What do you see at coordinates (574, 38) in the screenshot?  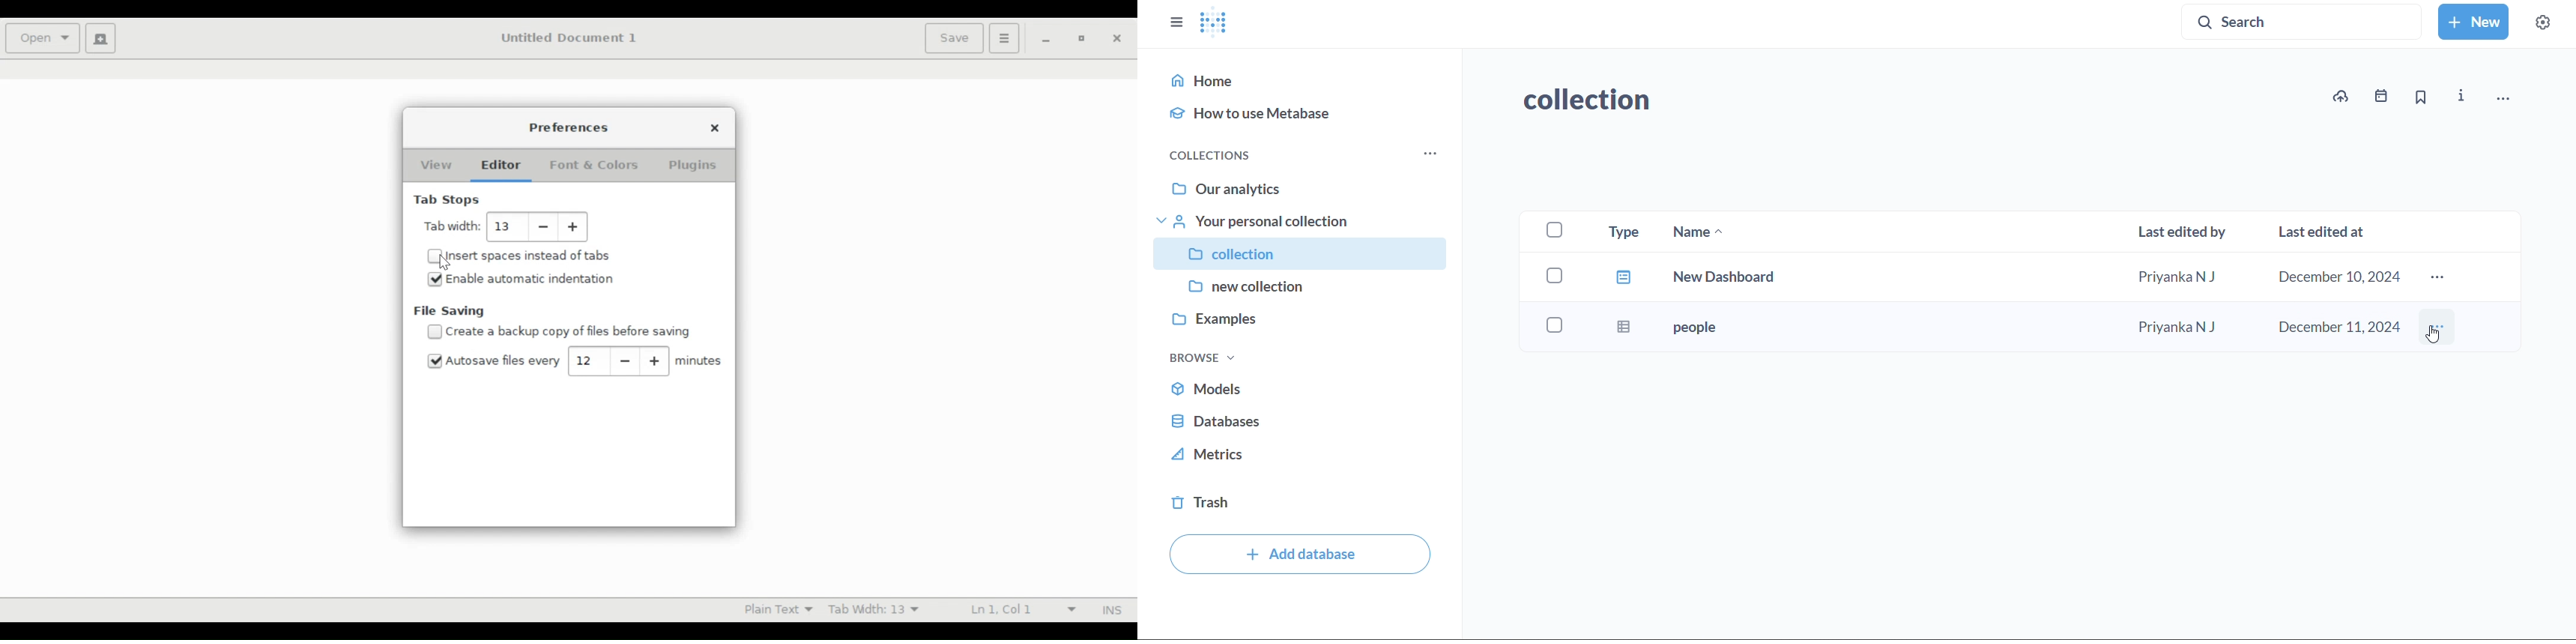 I see `Untitled Document ` at bounding box center [574, 38].